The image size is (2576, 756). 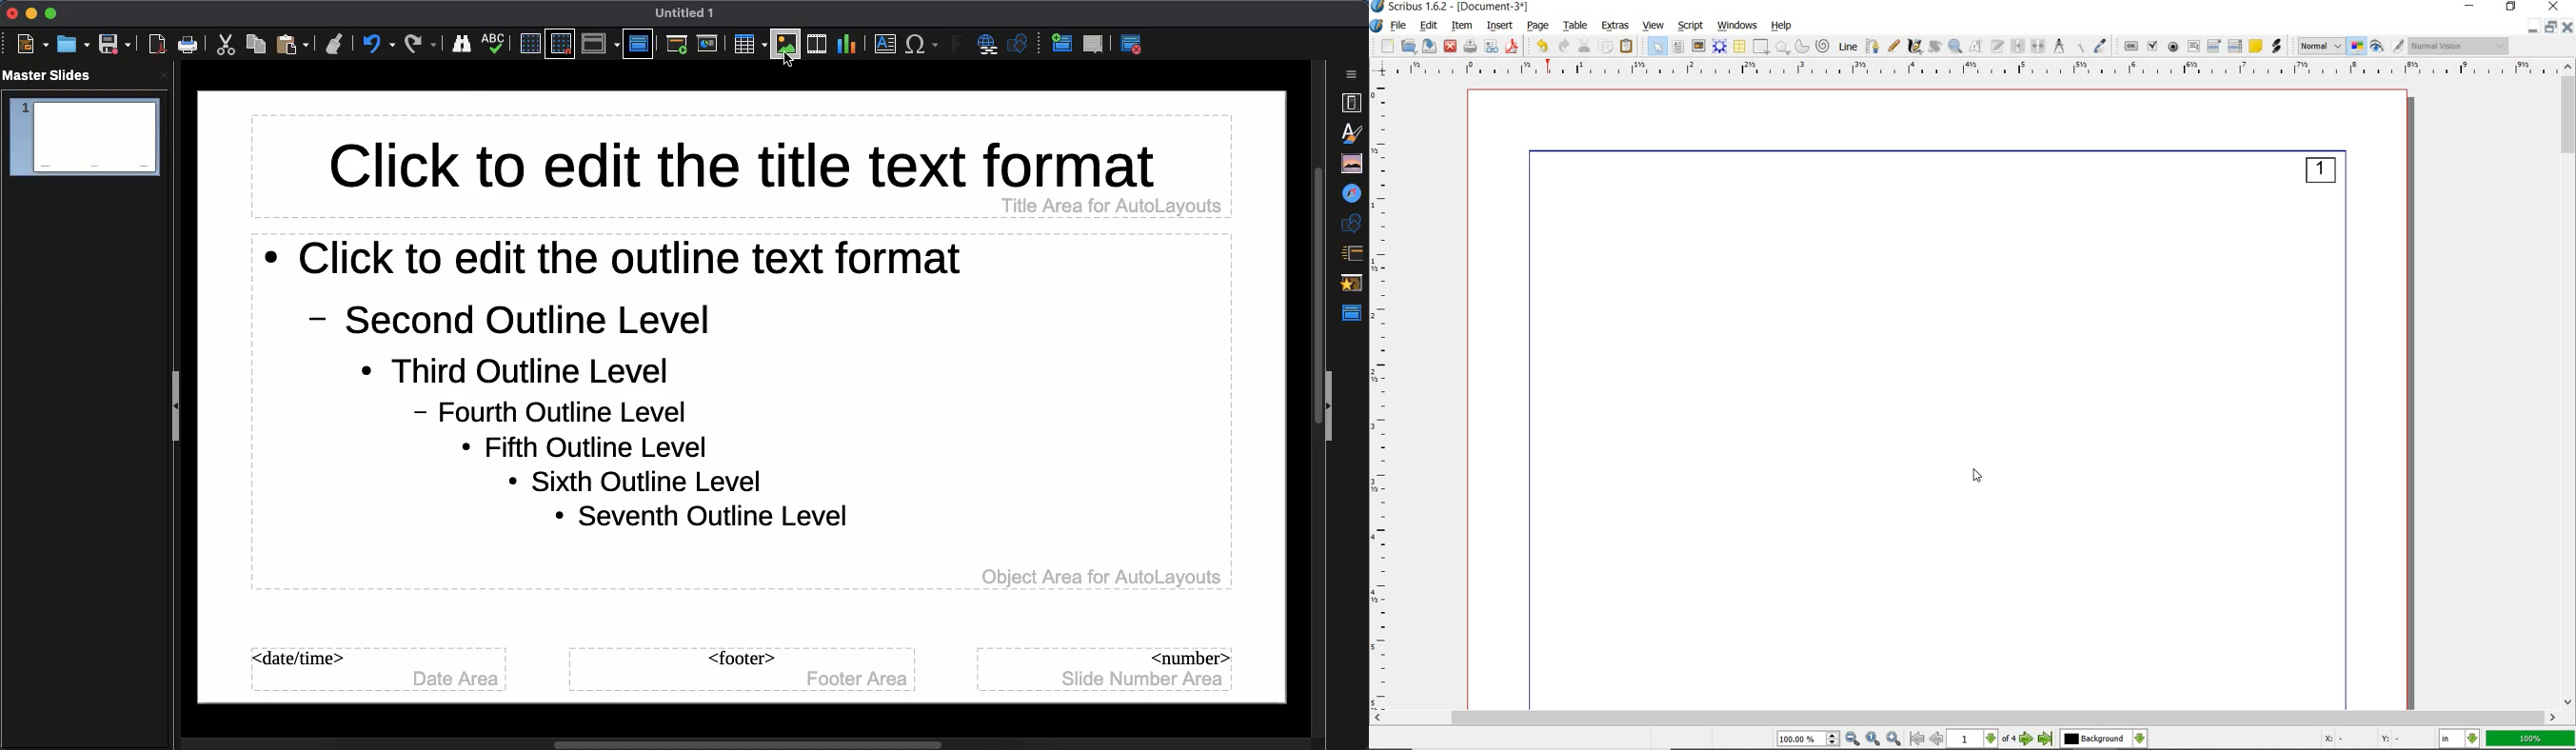 What do you see at coordinates (1356, 132) in the screenshot?
I see `Styles` at bounding box center [1356, 132].